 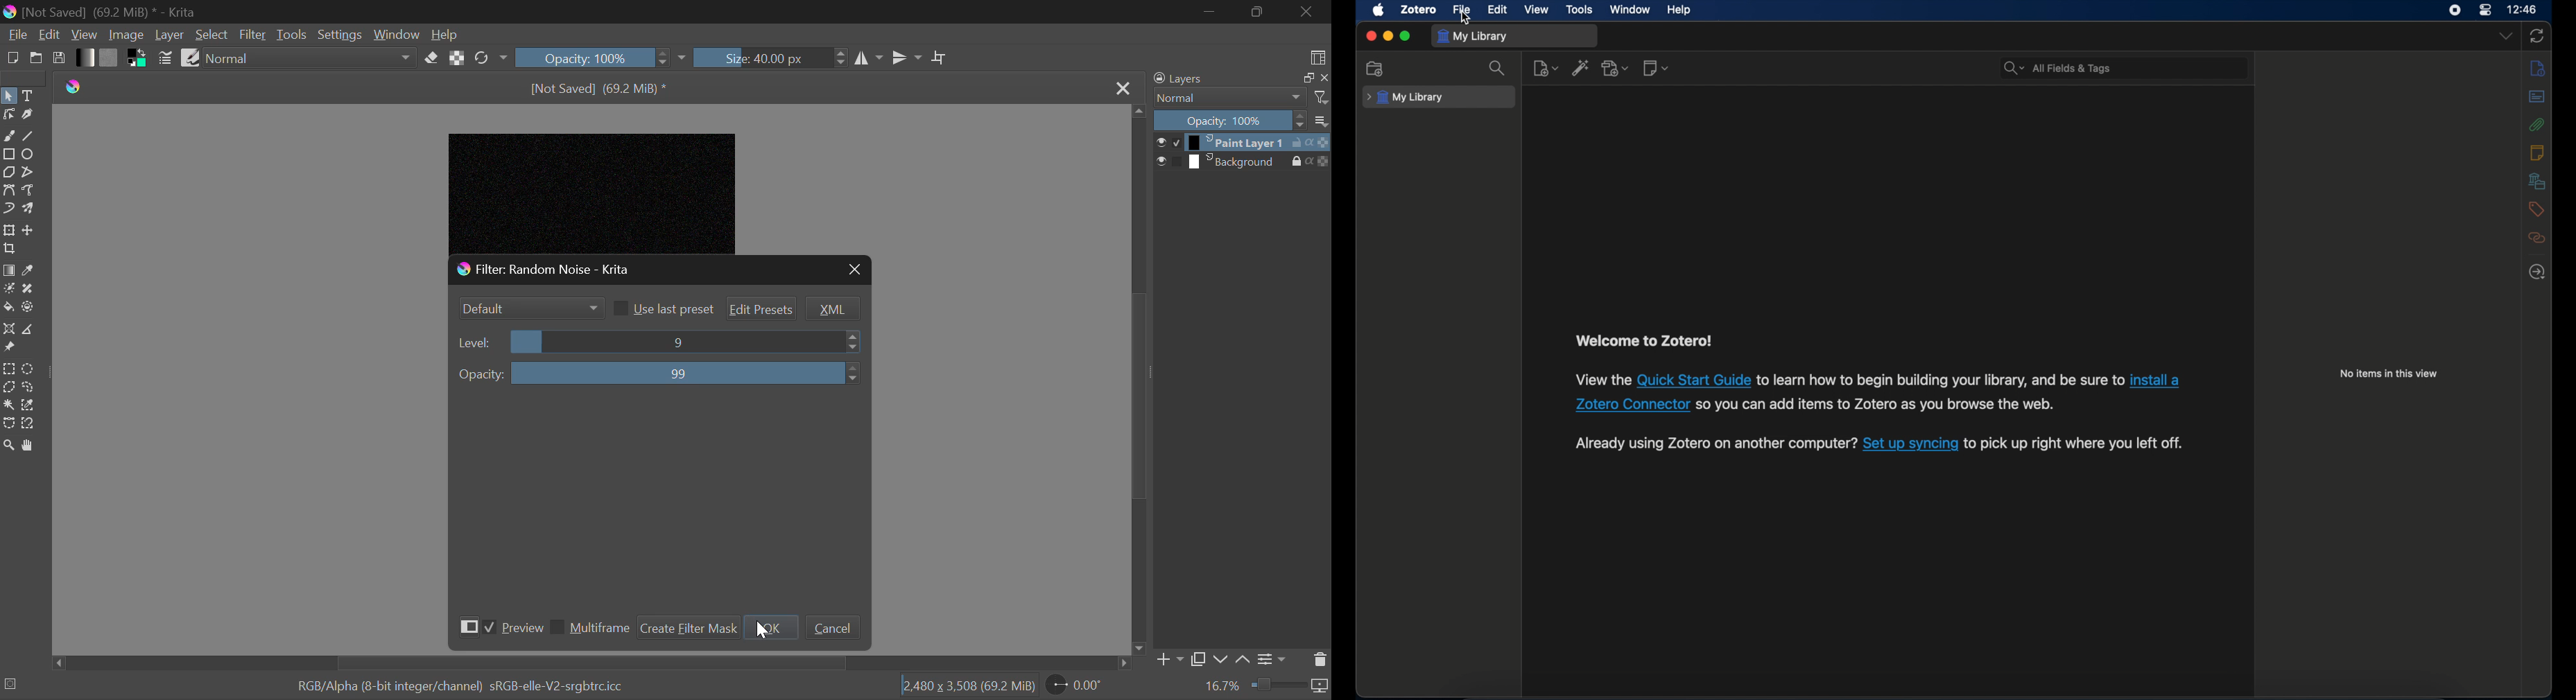 What do you see at coordinates (1301, 78) in the screenshot?
I see `maximize` at bounding box center [1301, 78].